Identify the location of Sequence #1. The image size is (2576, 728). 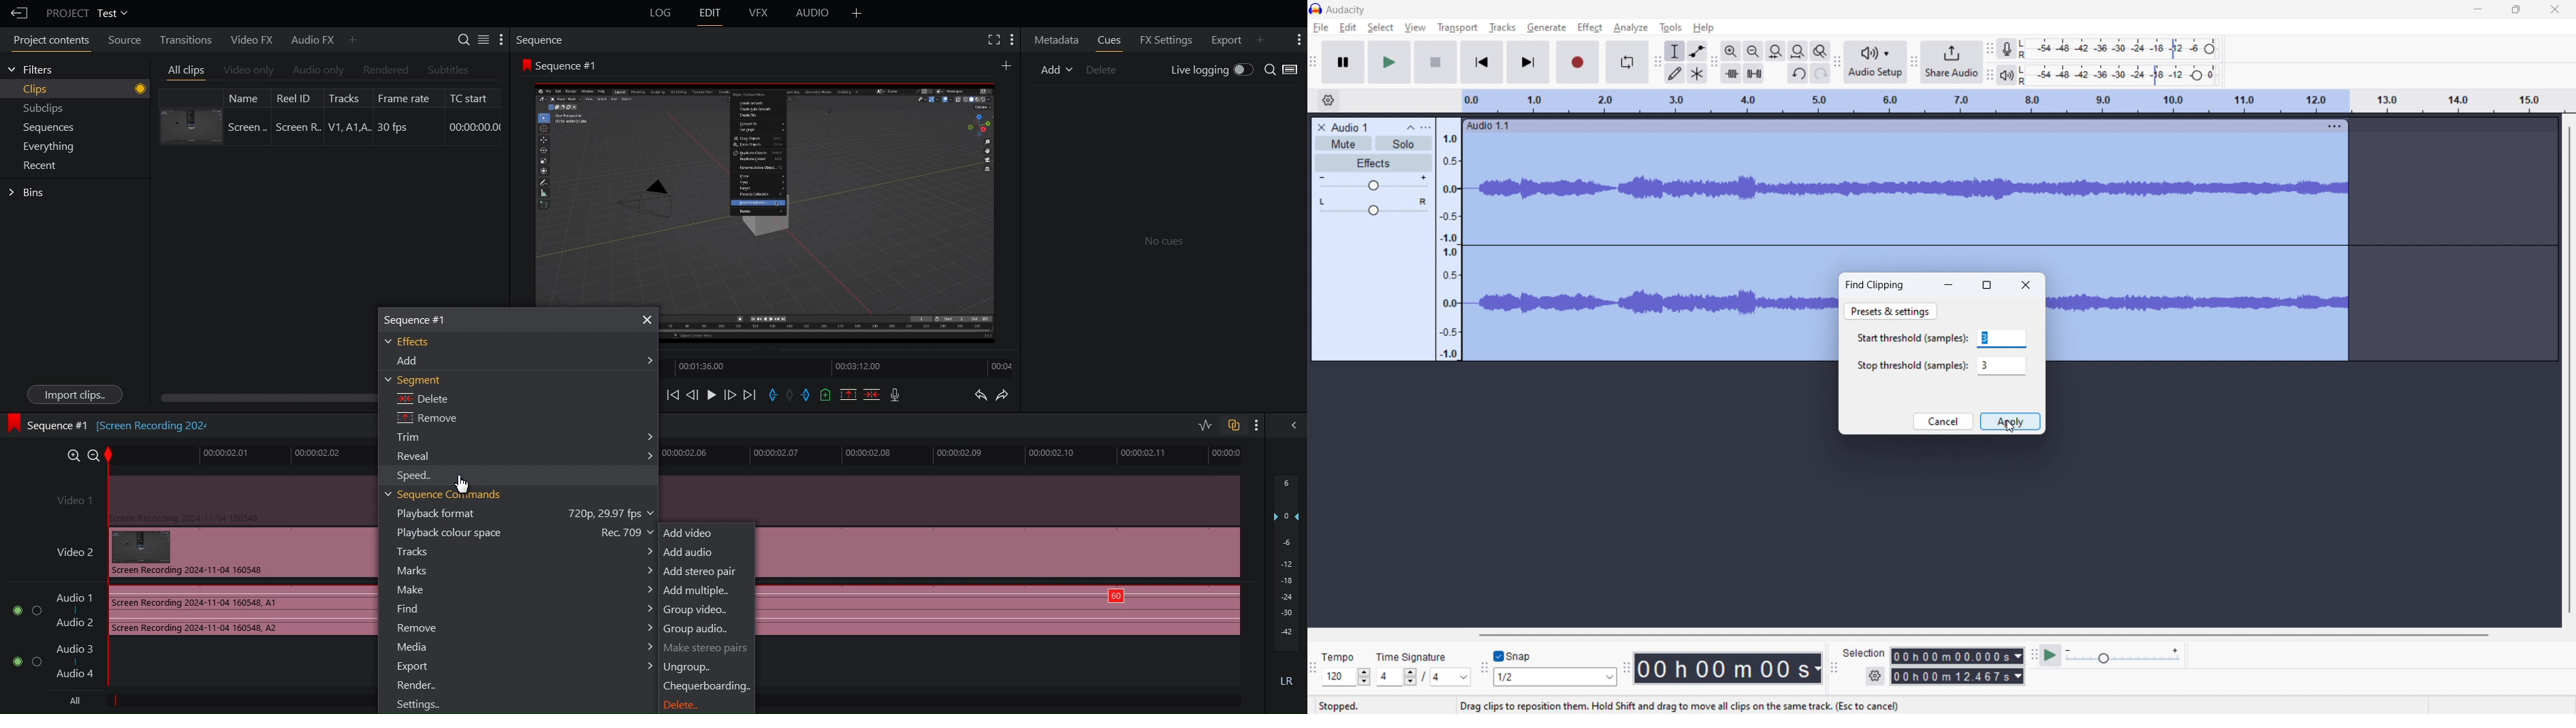
(562, 65).